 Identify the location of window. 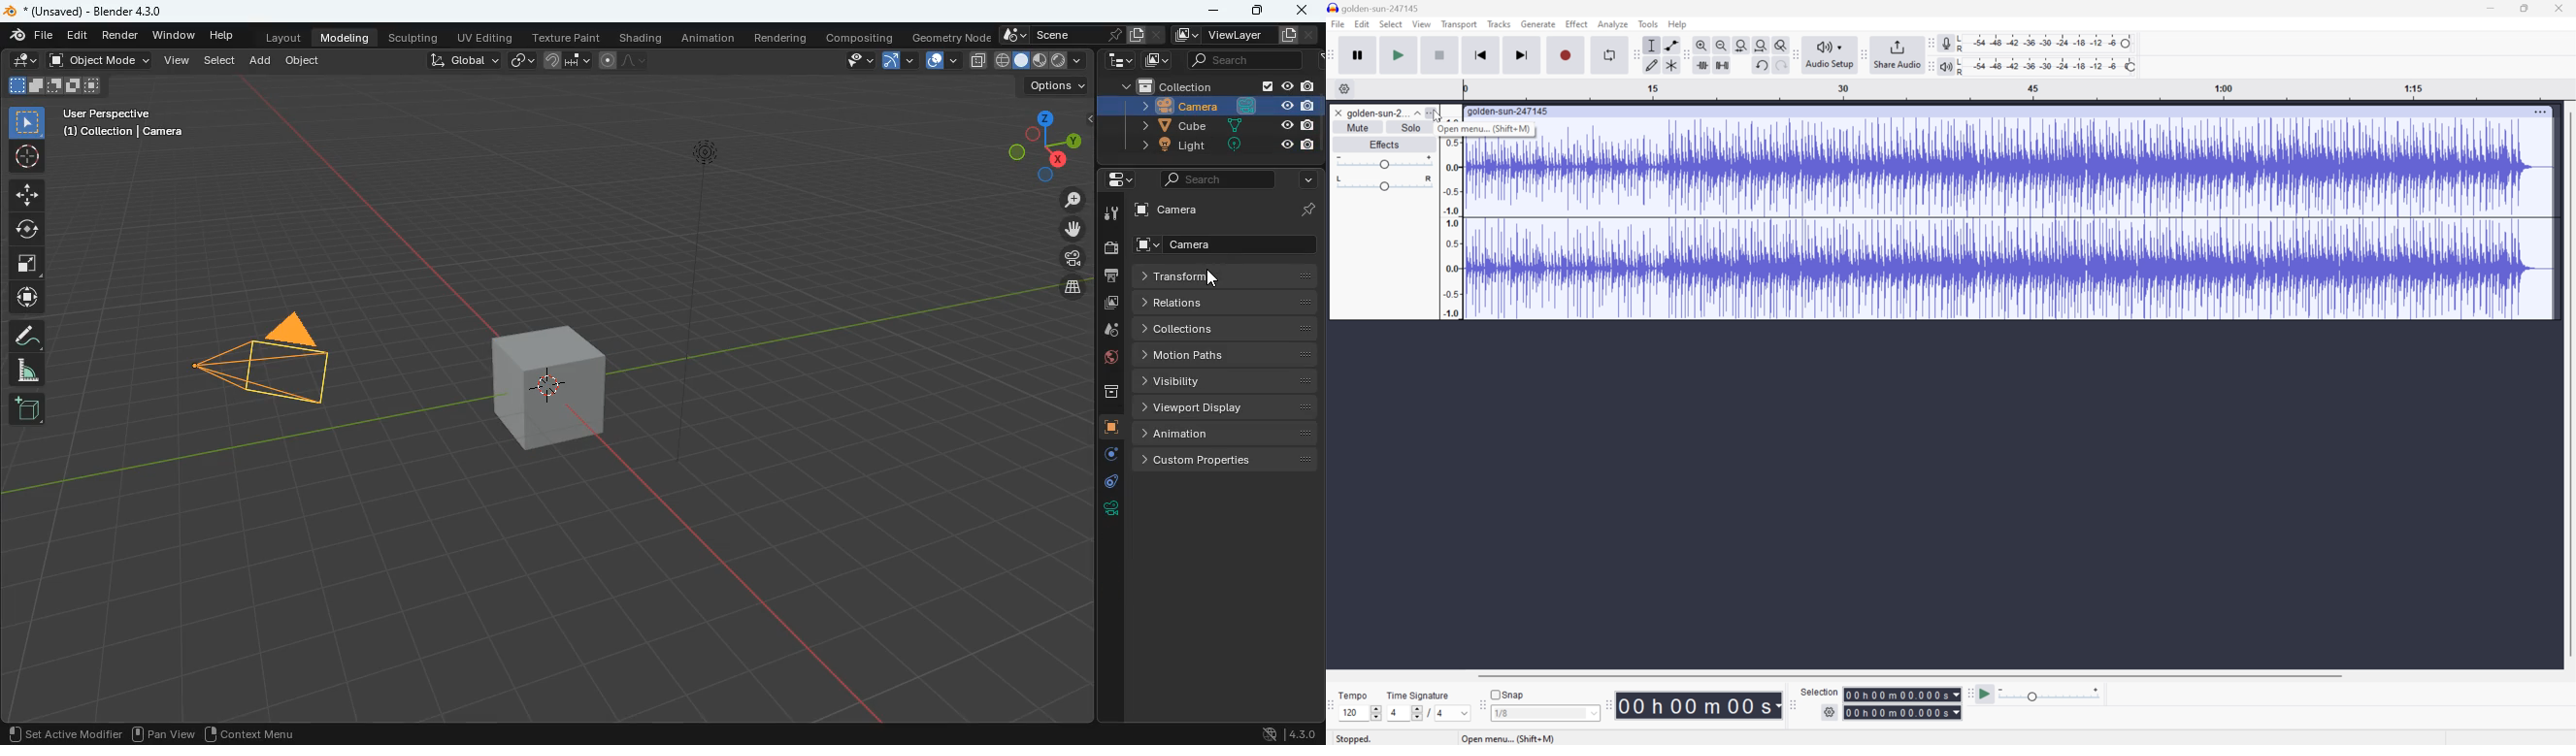
(175, 36).